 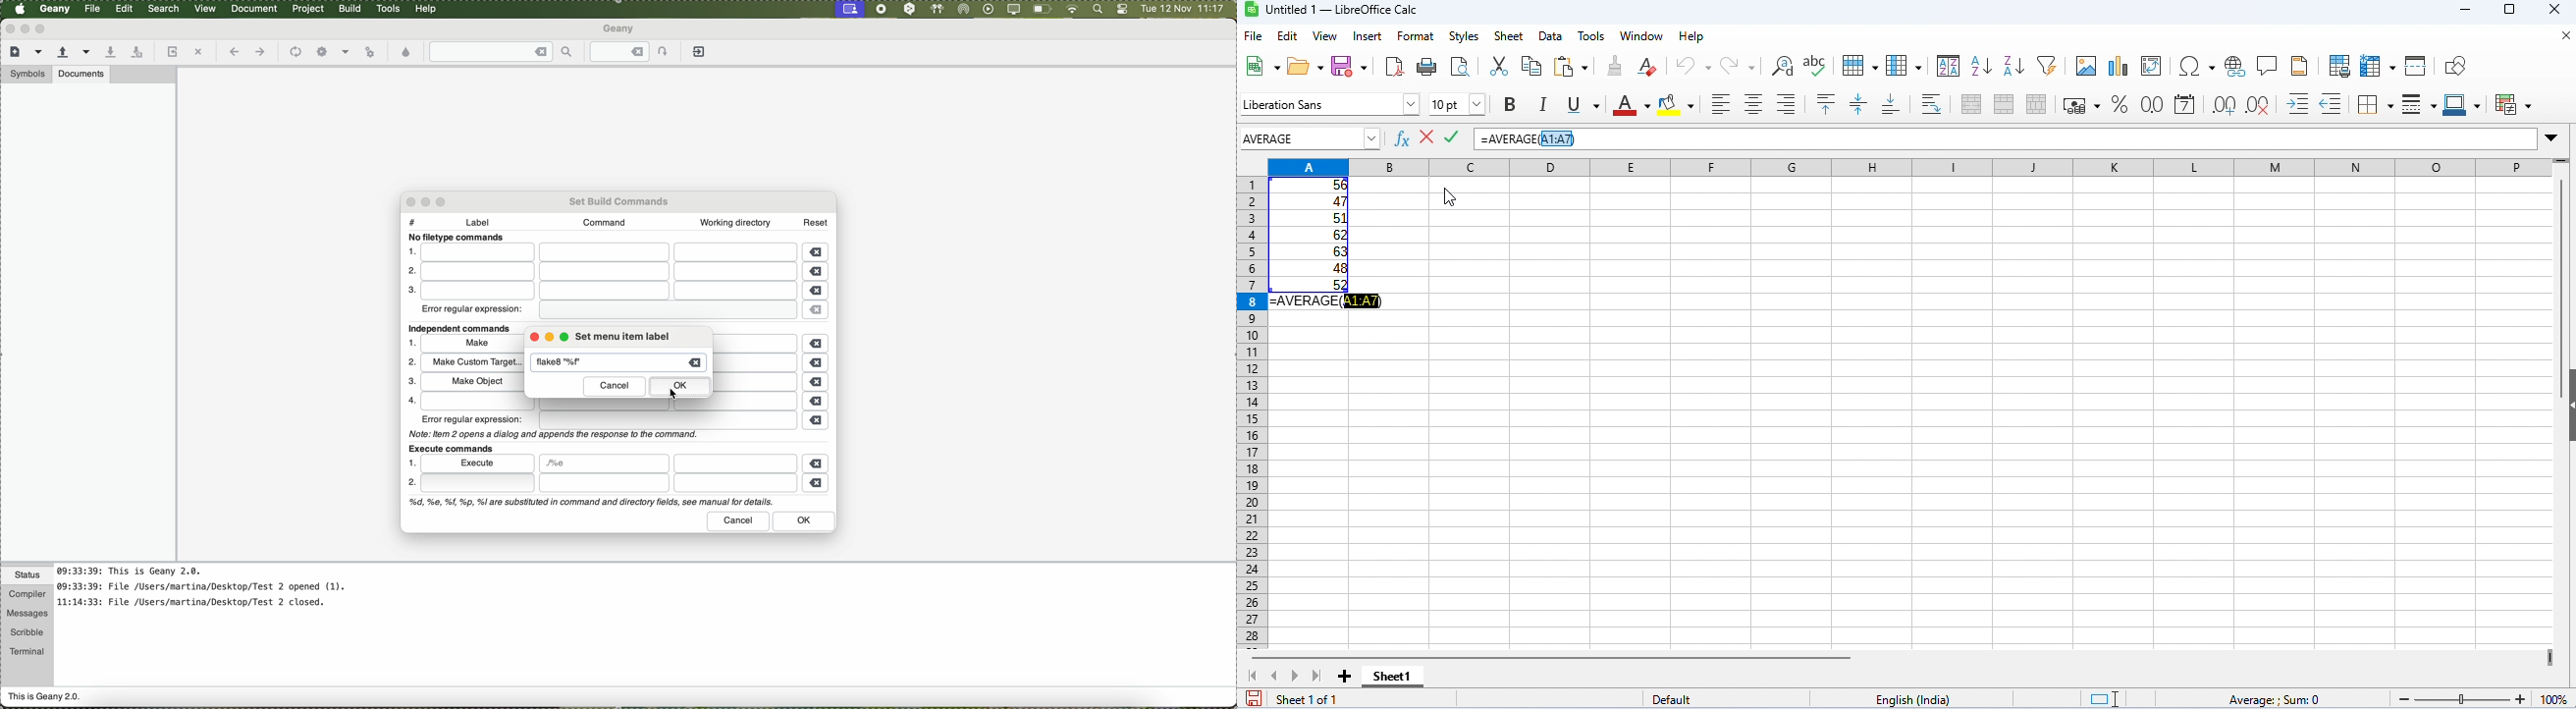 I want to click on airdrop, so click(x=964, y=9).